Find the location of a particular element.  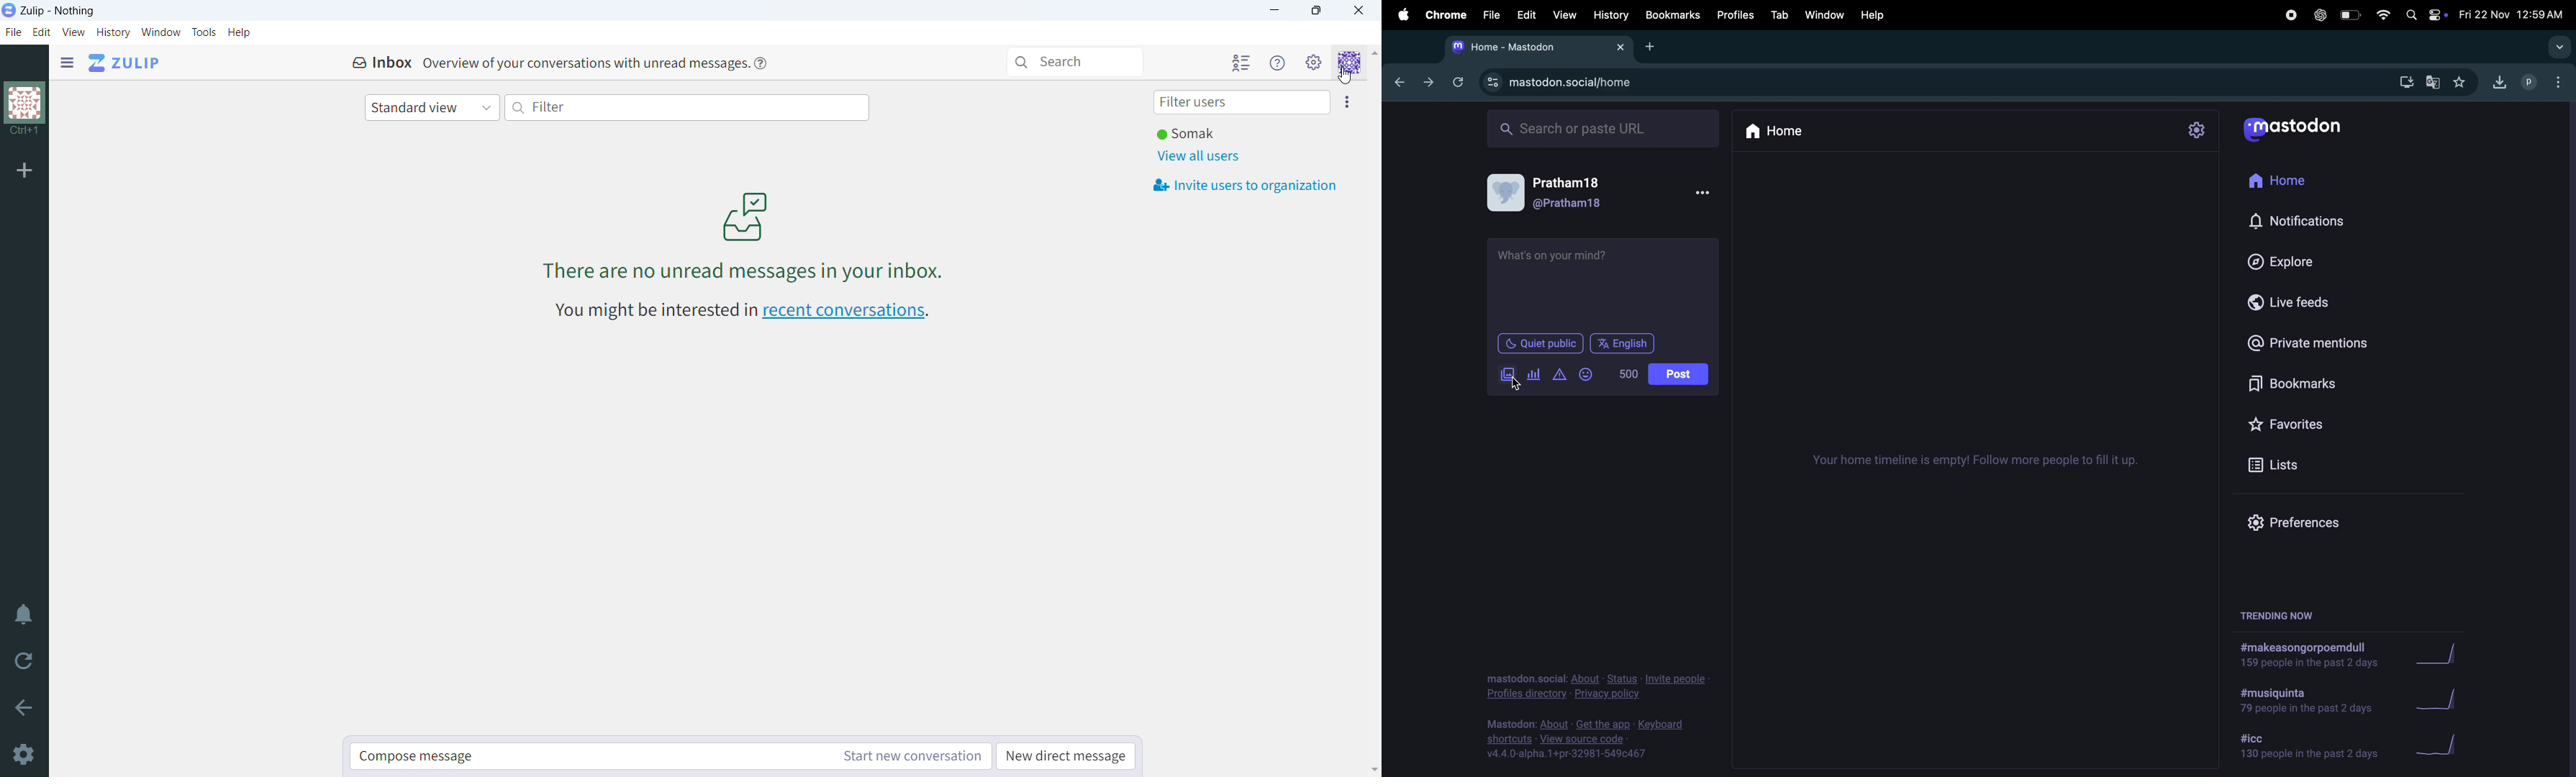

history is located at coordinates (114, 32).